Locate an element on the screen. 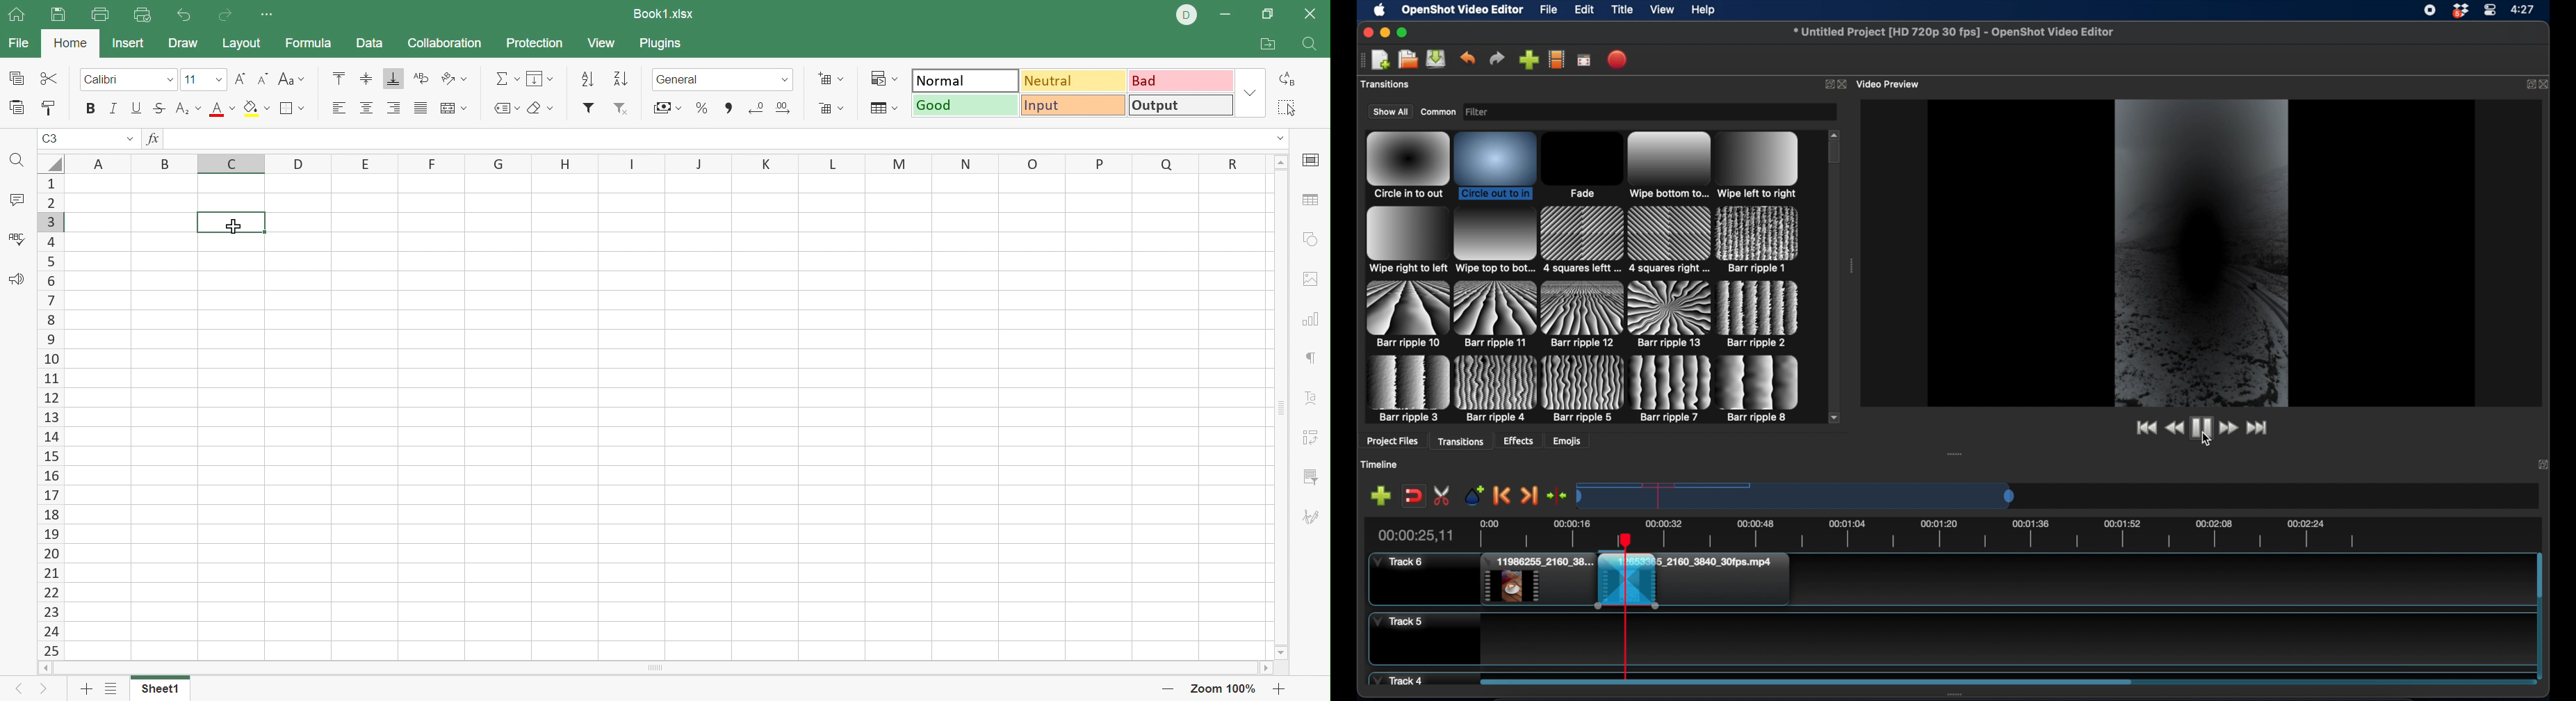 The width and height of the screenshot is (2576, 728). Copy is located at coordinates (17, 78).